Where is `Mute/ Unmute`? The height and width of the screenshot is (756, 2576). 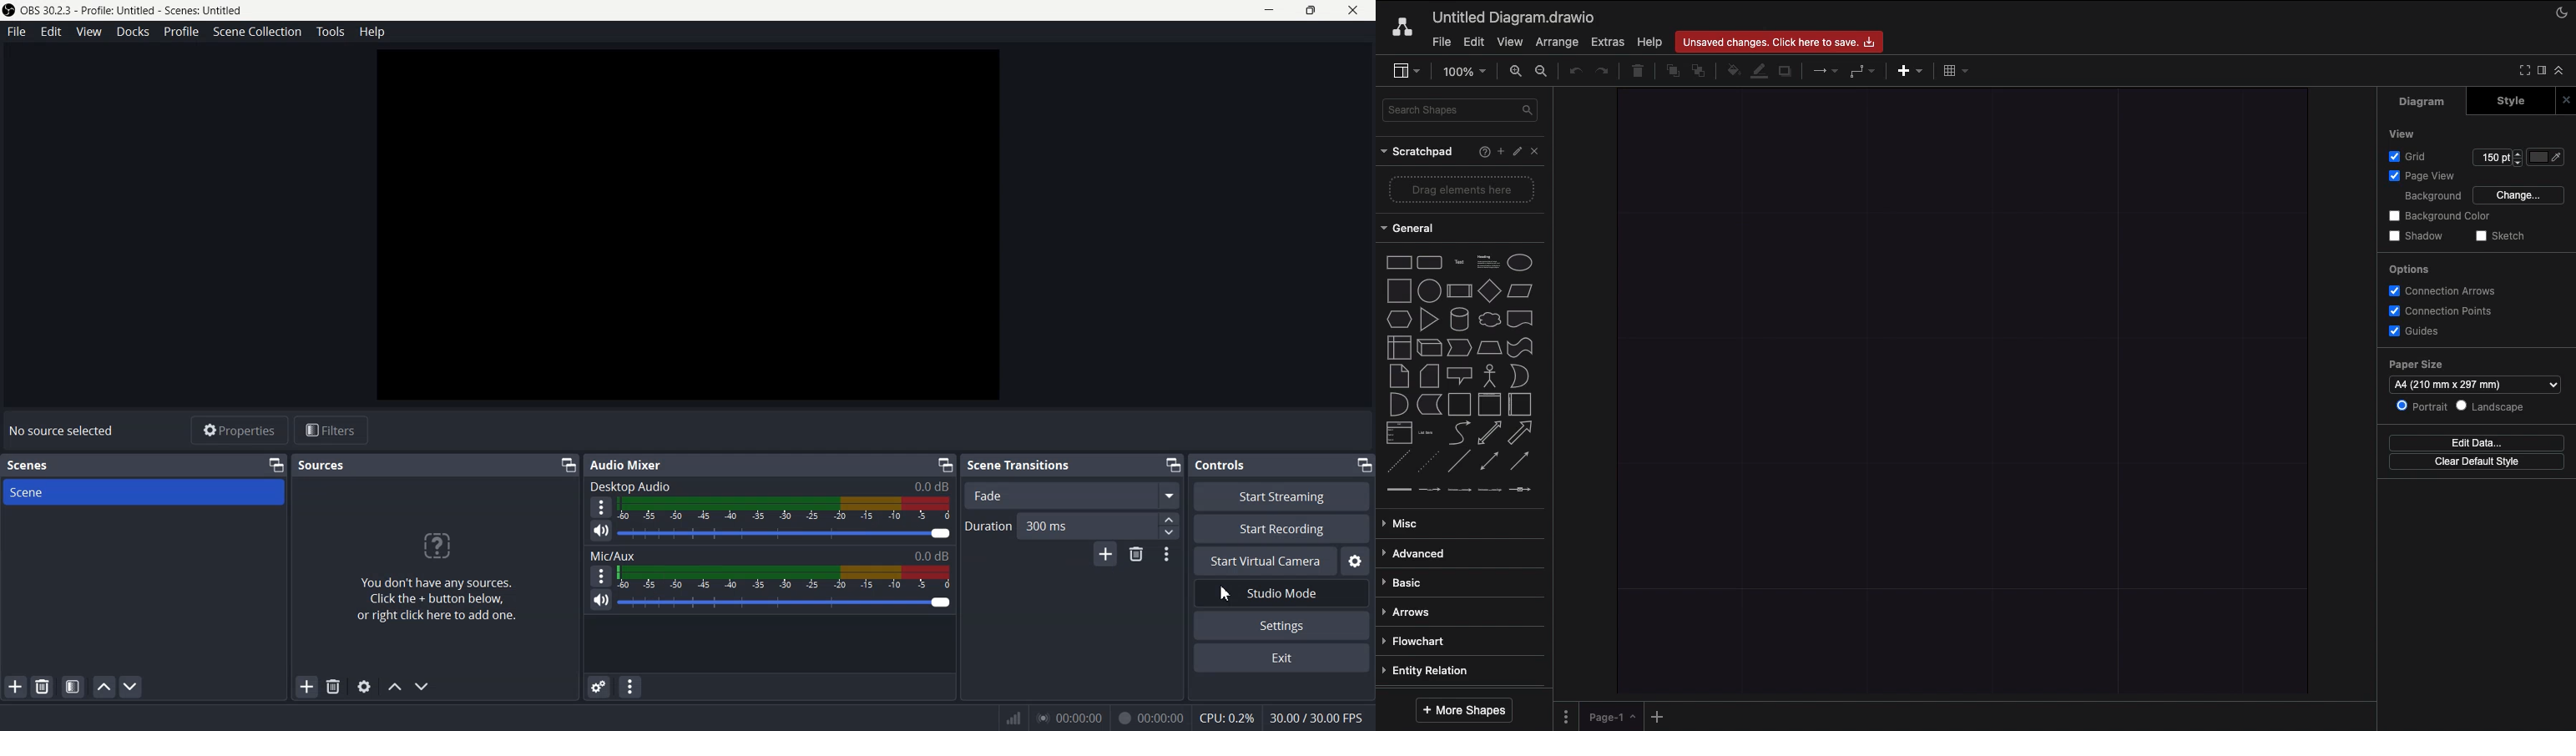 Mute/ Unmute is located at coordinates (603, 531).